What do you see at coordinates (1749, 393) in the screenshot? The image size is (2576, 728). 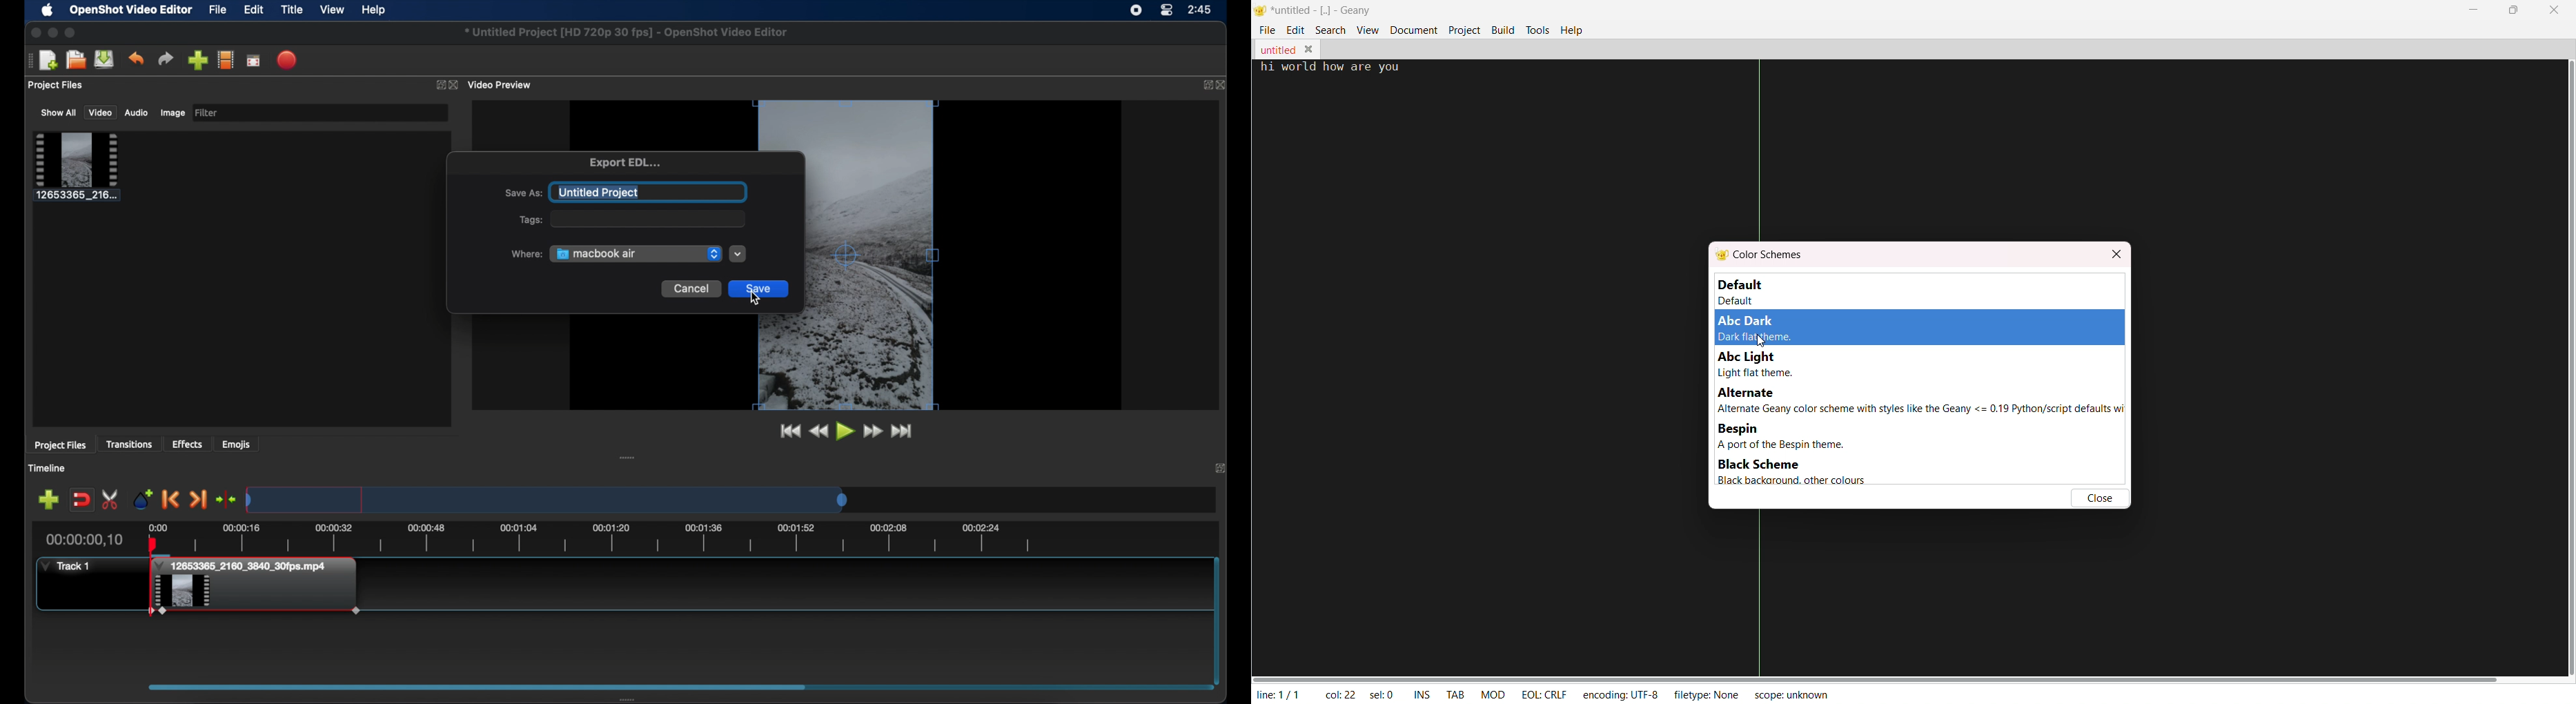 I see `alternate` at bounding box center [1749, 393].